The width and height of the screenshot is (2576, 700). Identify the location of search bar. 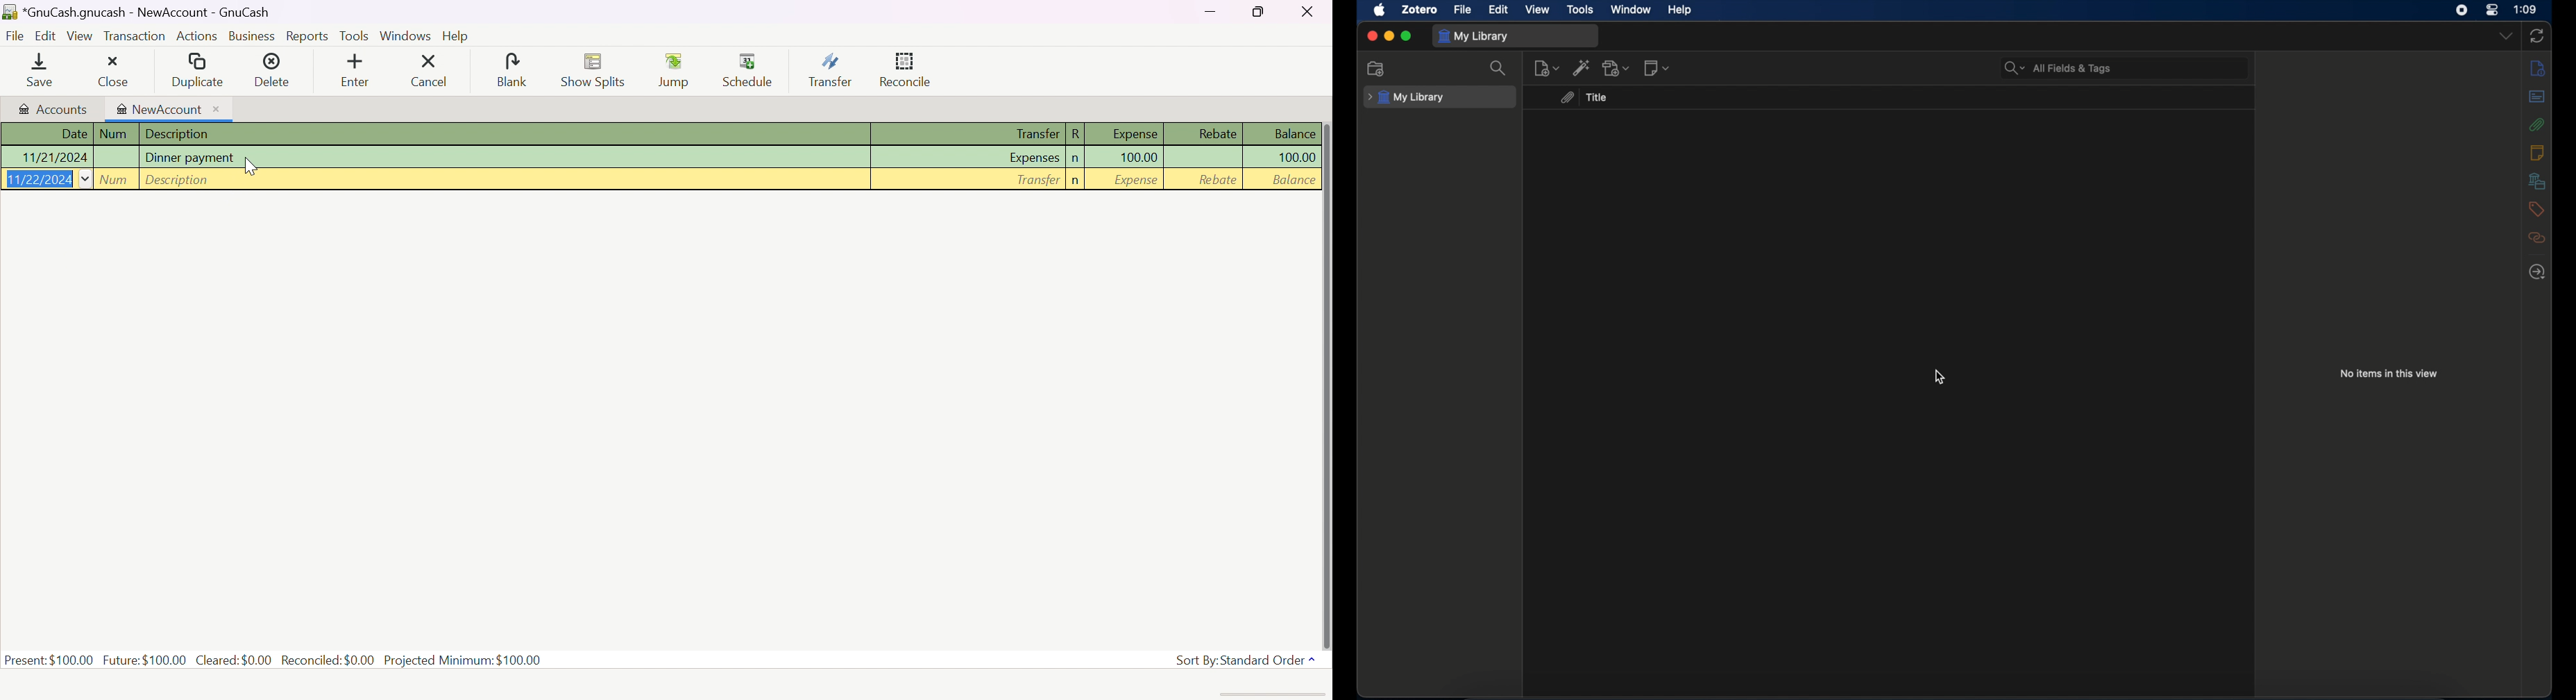
(2058, 67).